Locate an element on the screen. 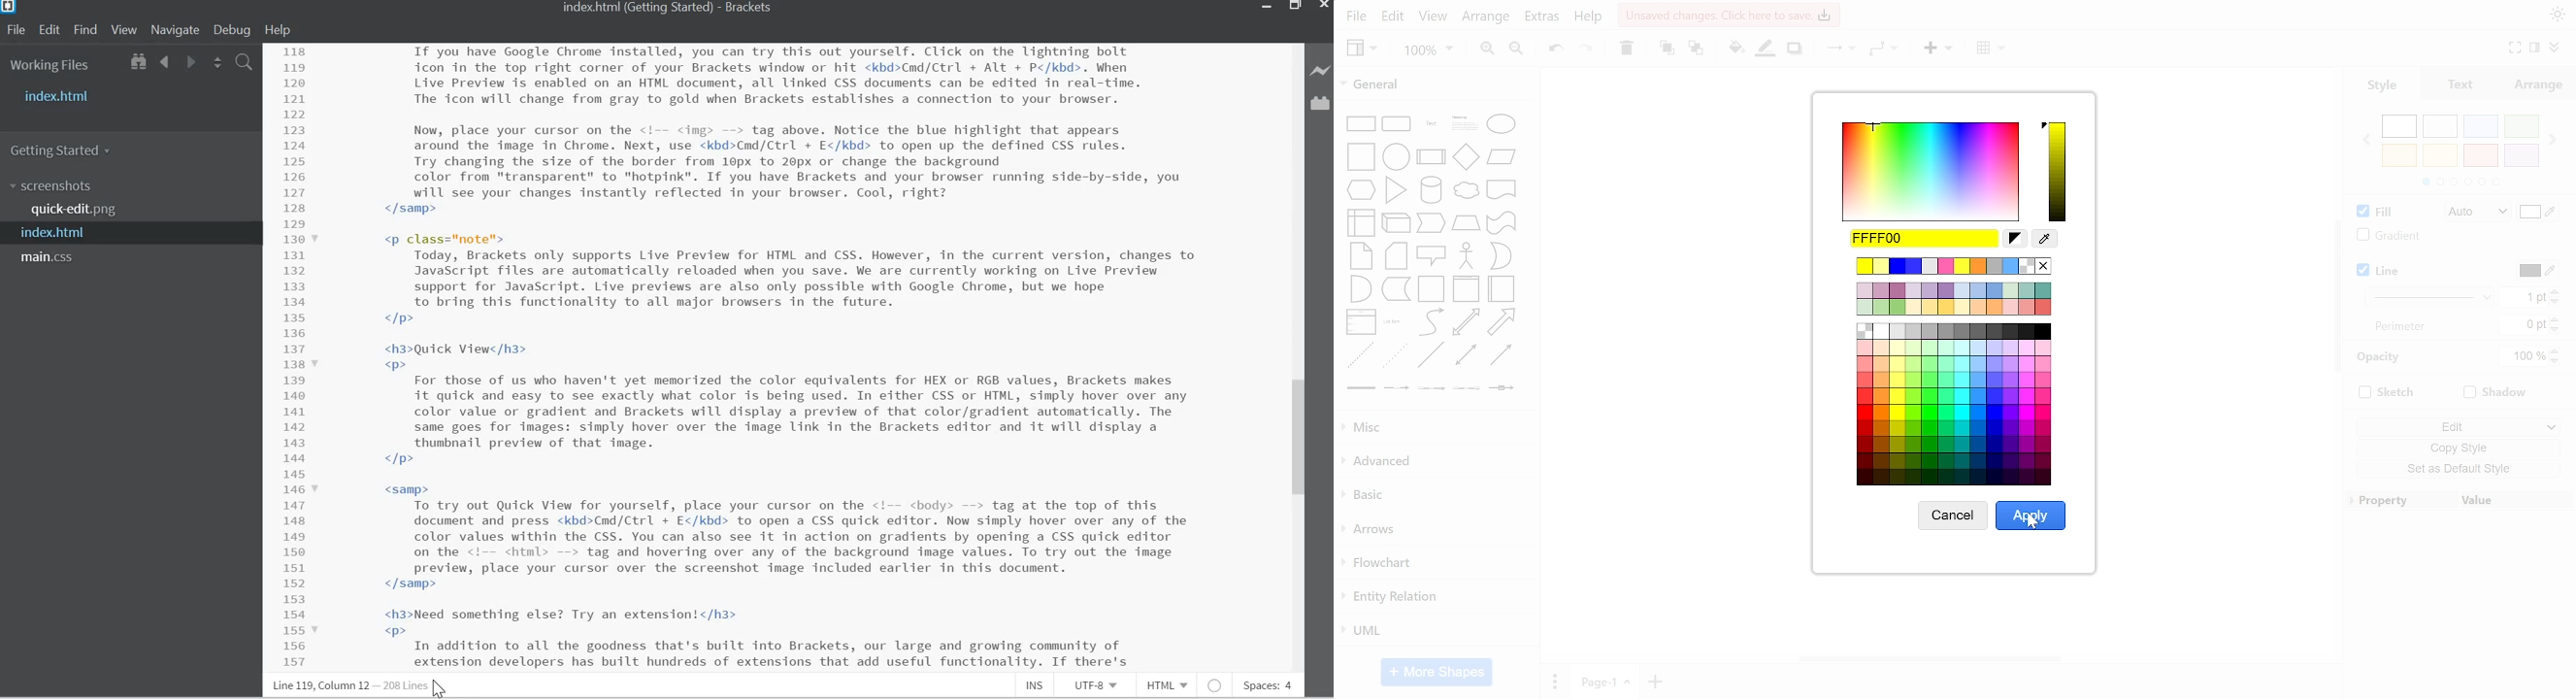 The height and width of the screenshot is (700, 2576). HTML is located at coordinates (1168, 685).